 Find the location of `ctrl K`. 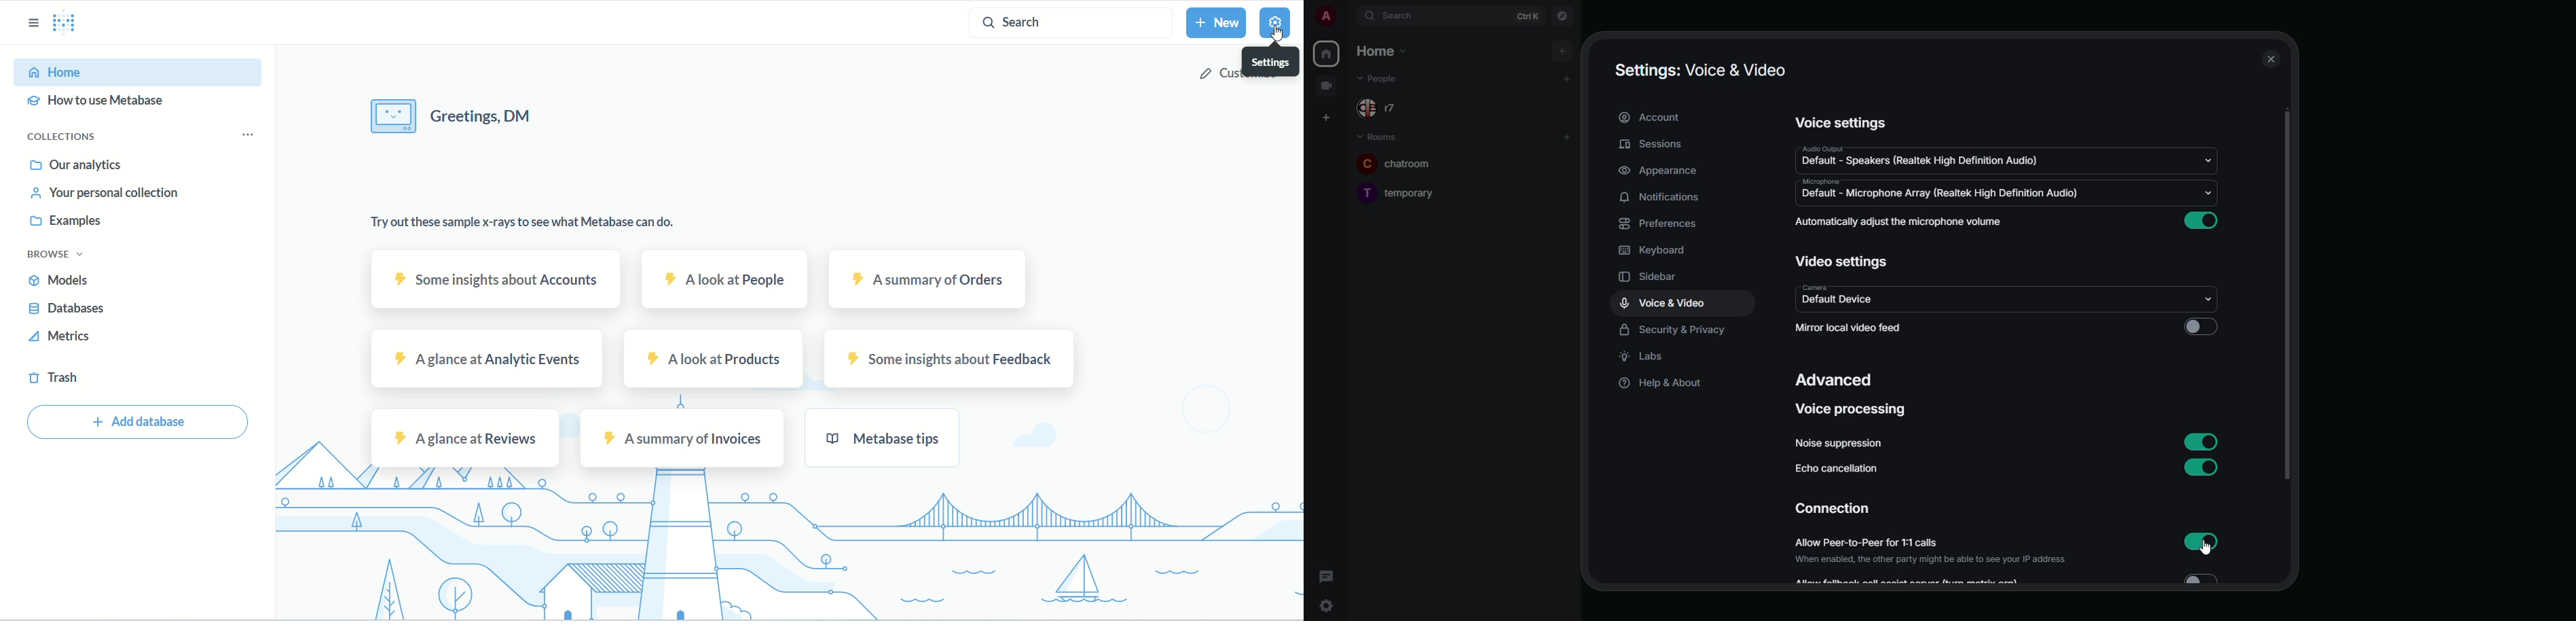

ctrl K is located at coordinates (1527, 16).